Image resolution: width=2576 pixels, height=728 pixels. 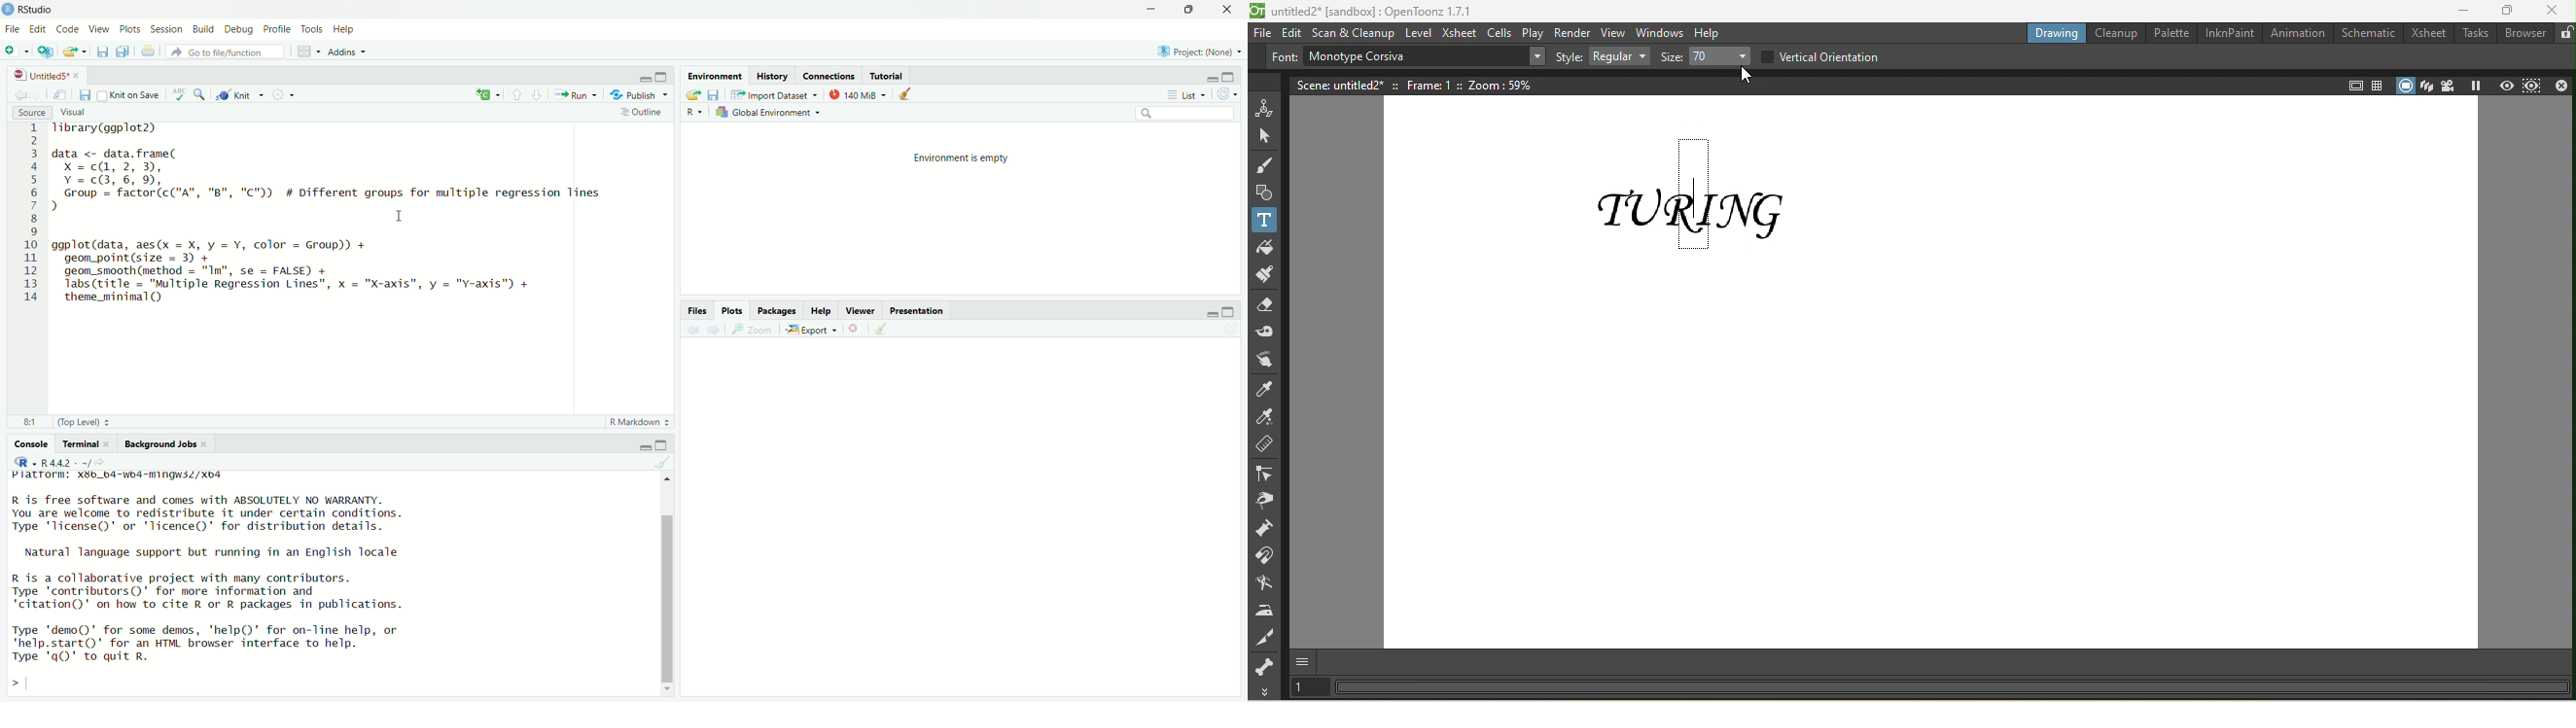 I want to click on files, so click(x=120, y=51).